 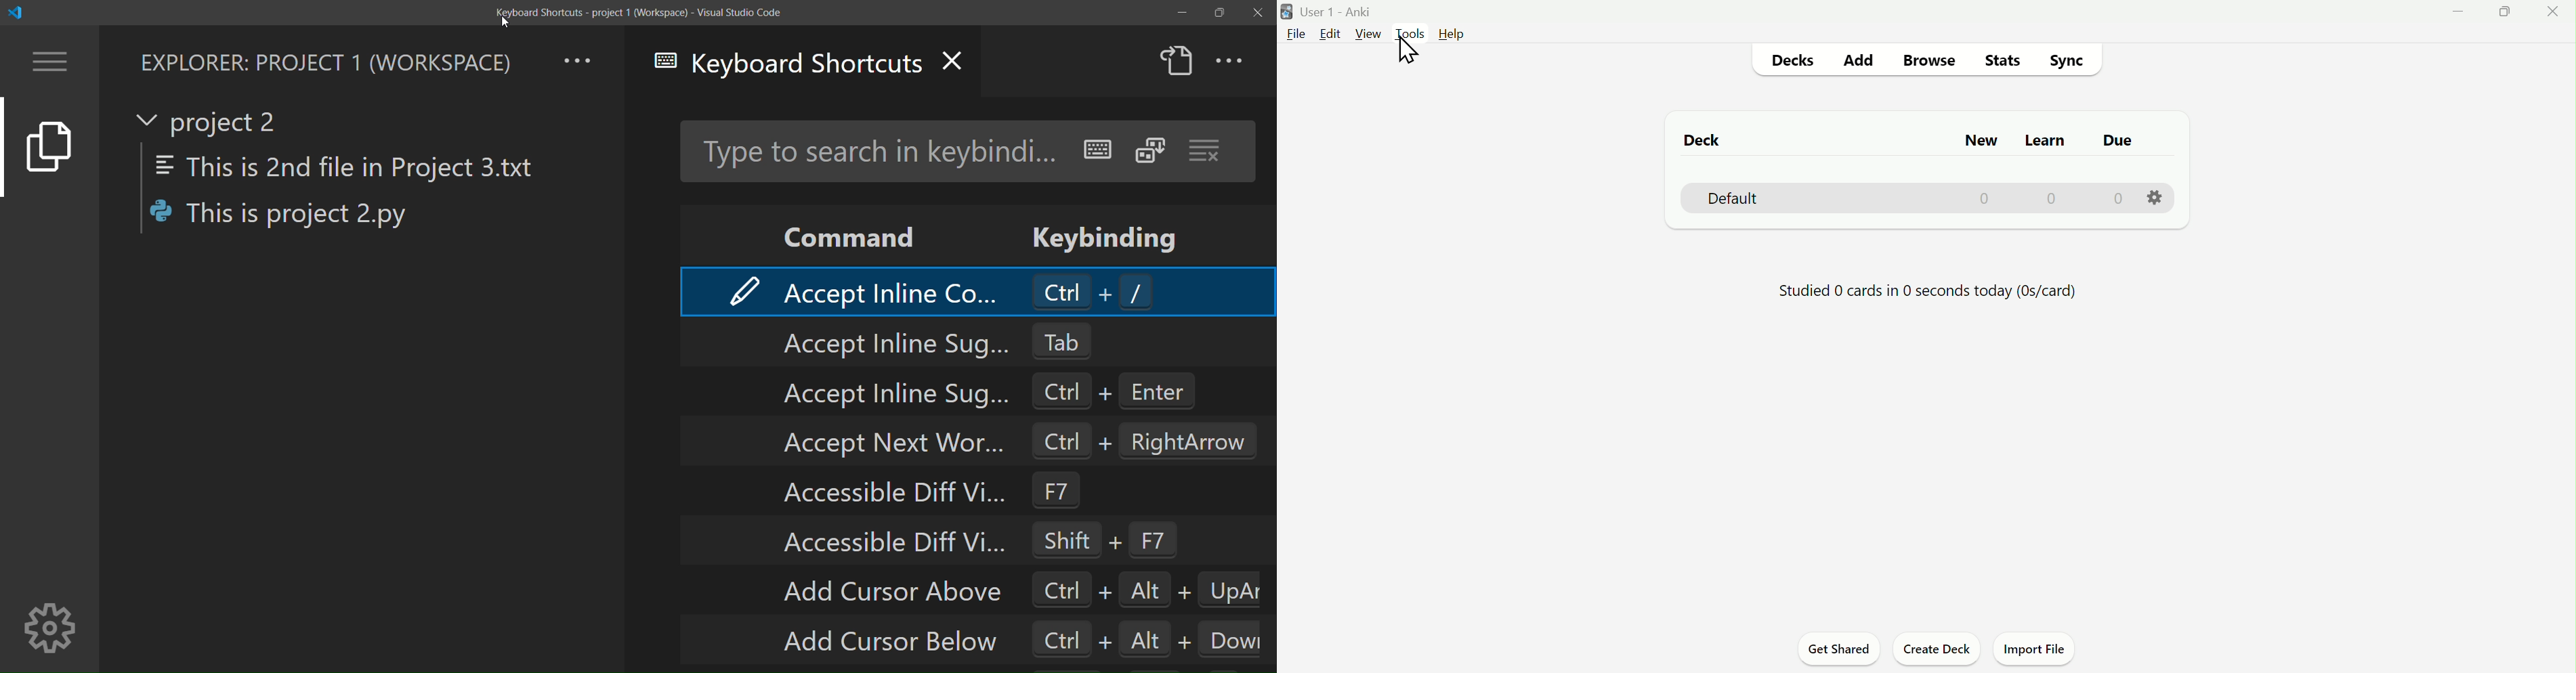 What do you see at coordinates (1935, 651) in the screenshot?
I see `Create deck` at bounding box center [1935, 651].